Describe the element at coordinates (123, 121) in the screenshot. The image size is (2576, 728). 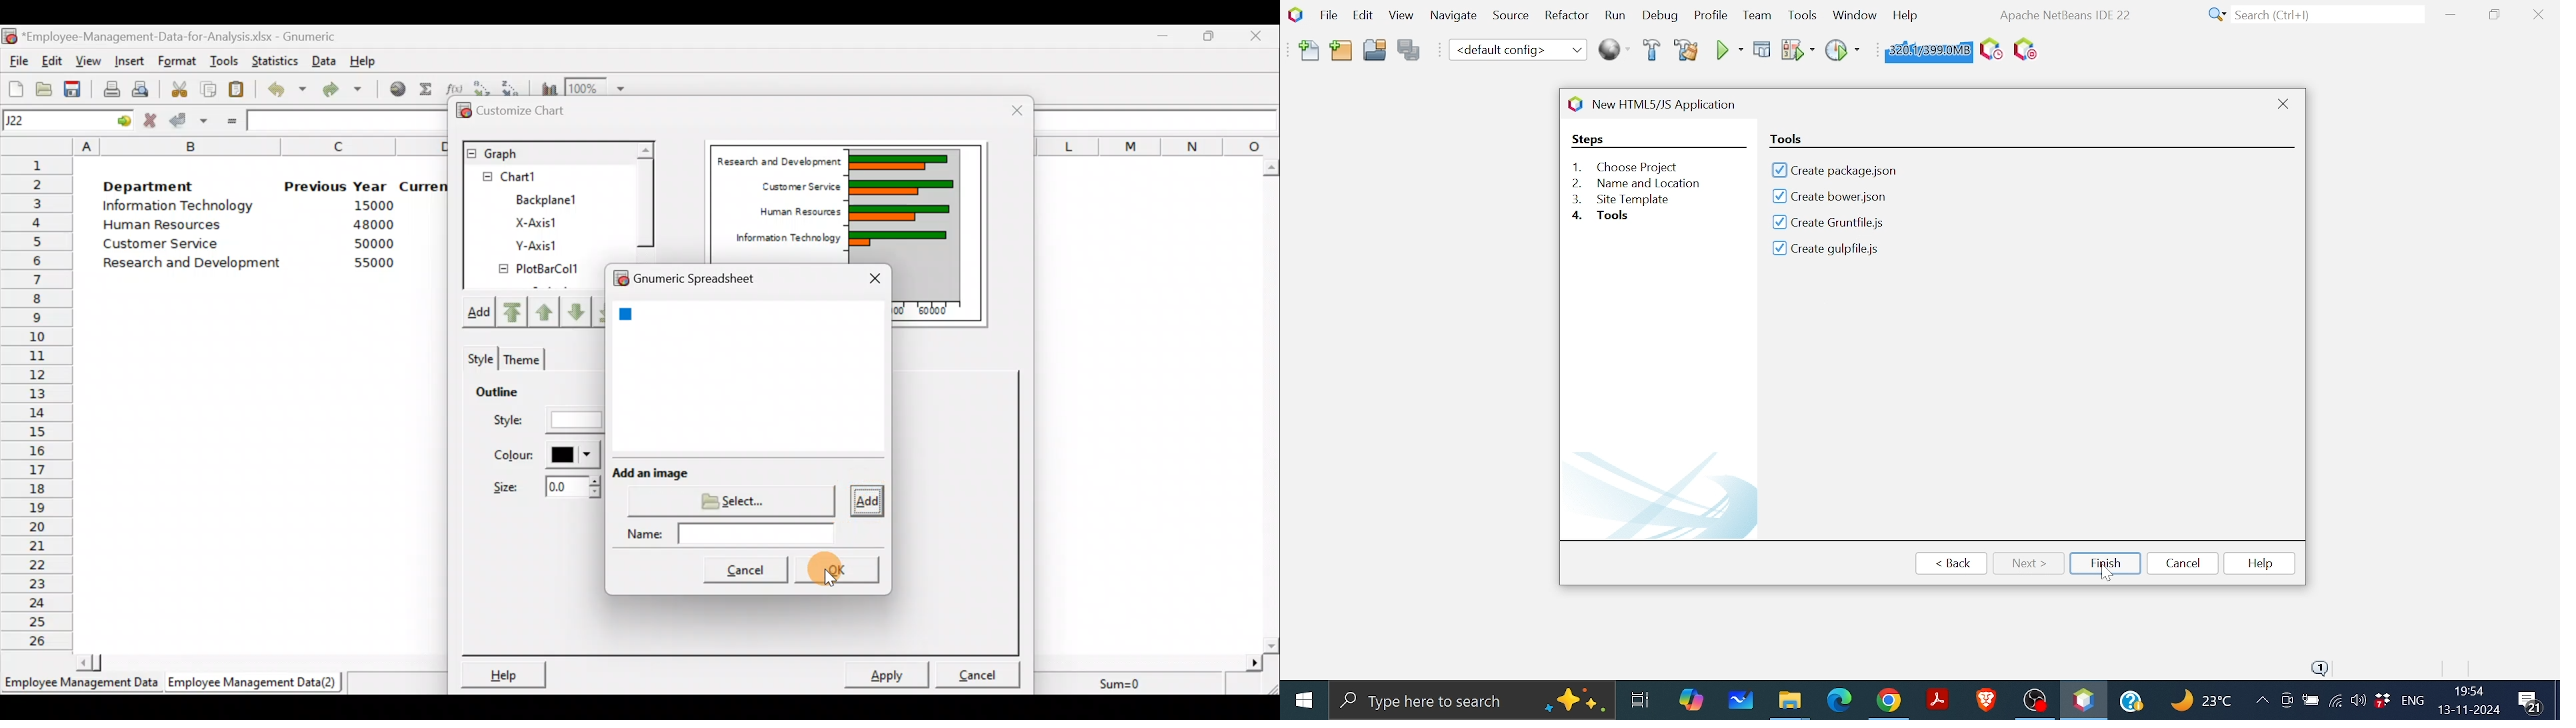
I see `go to` at that location.